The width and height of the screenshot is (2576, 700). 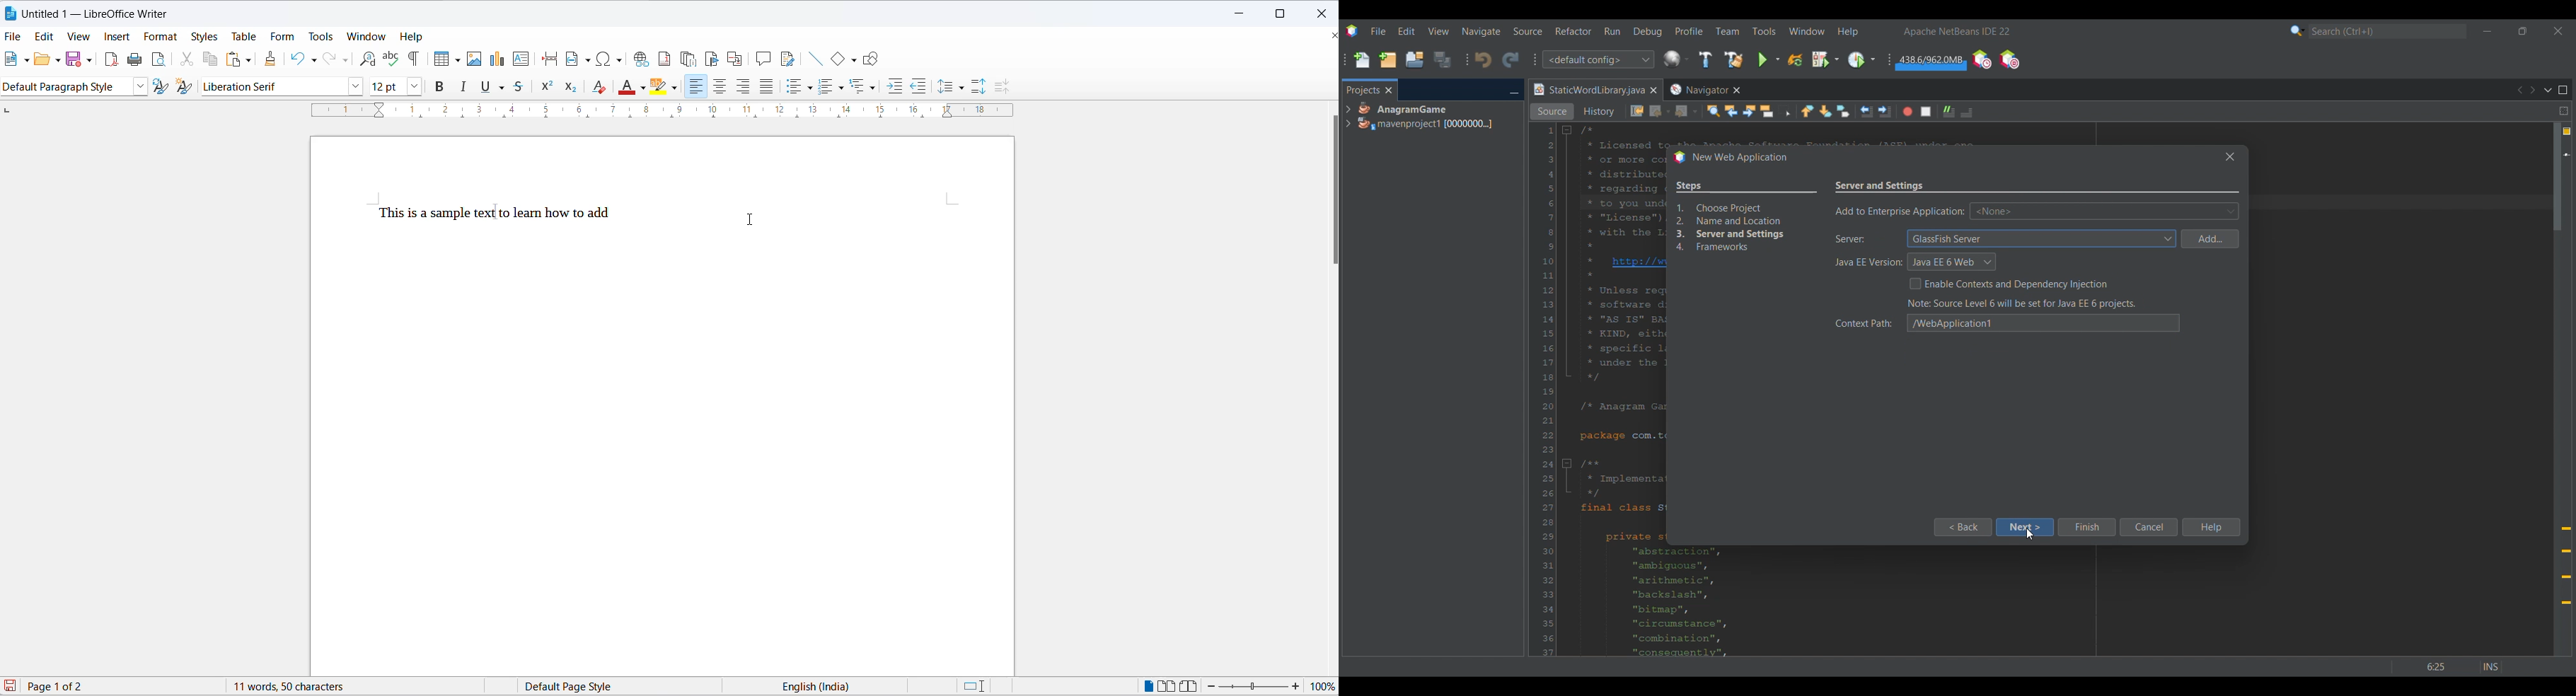 What do you see at coordinates (832, 86) in the screenshot?
I see `` at bounding box center [832, 86].